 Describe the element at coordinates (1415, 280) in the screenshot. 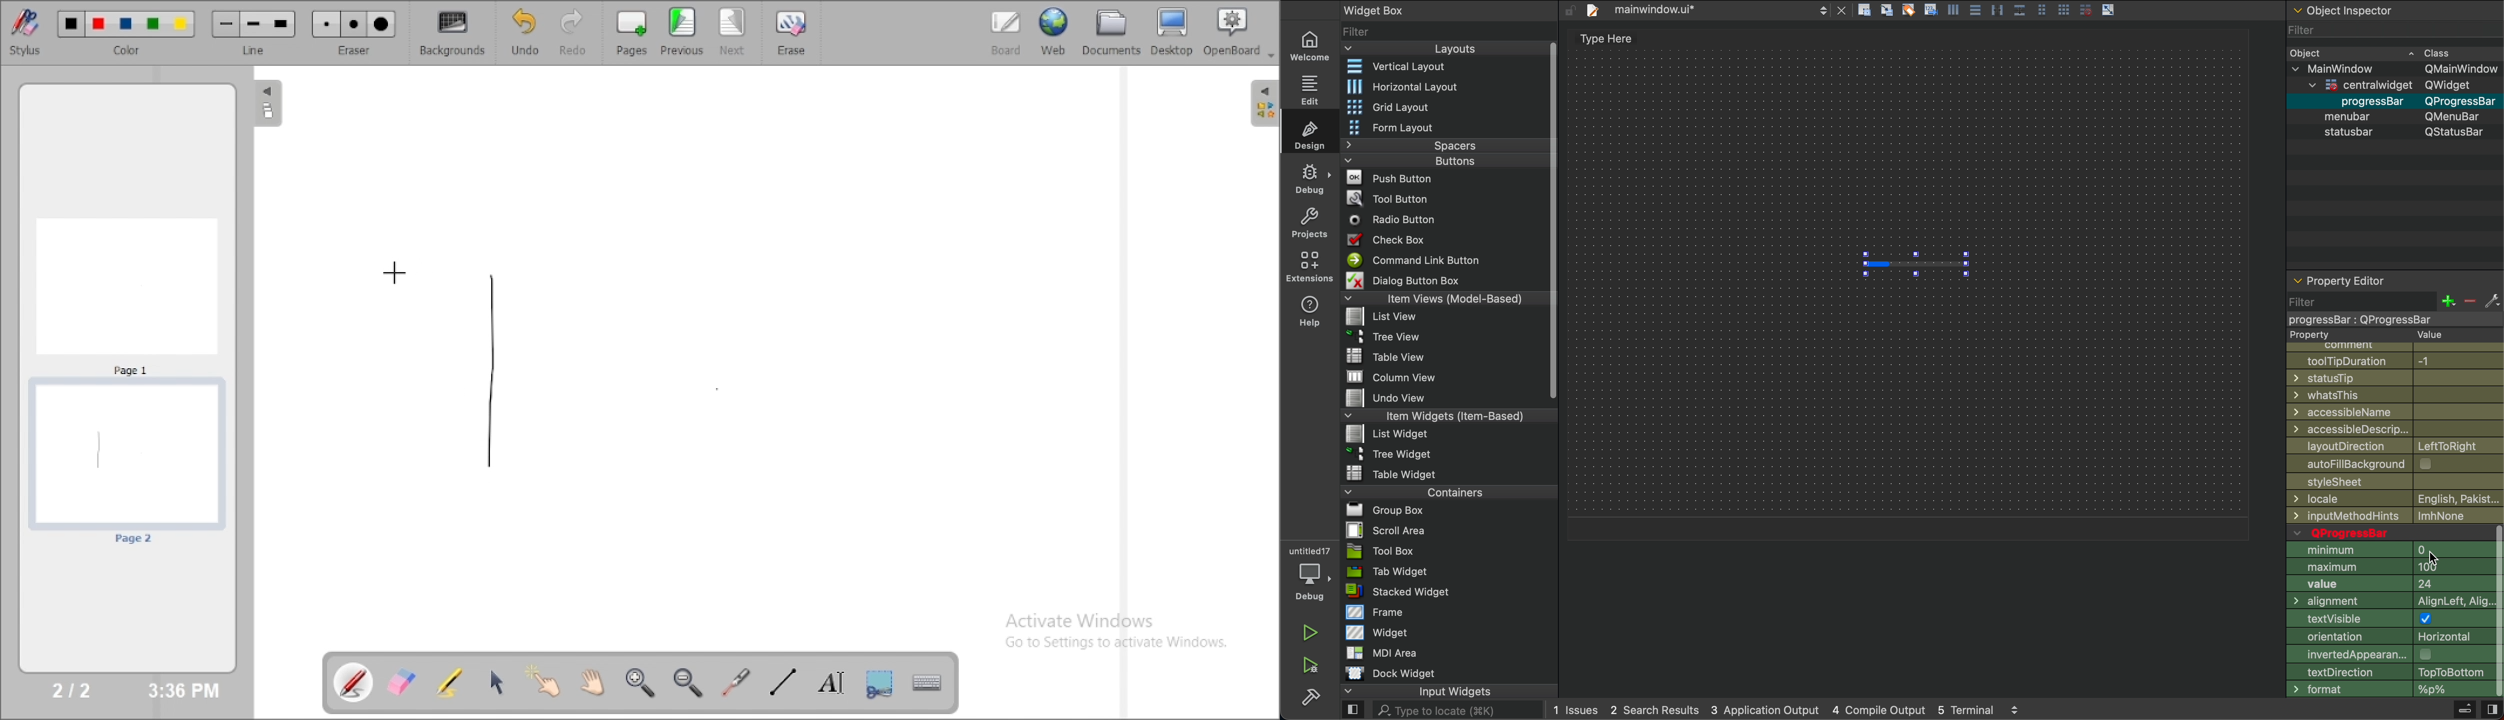

I see `Dialog Button` at that location.